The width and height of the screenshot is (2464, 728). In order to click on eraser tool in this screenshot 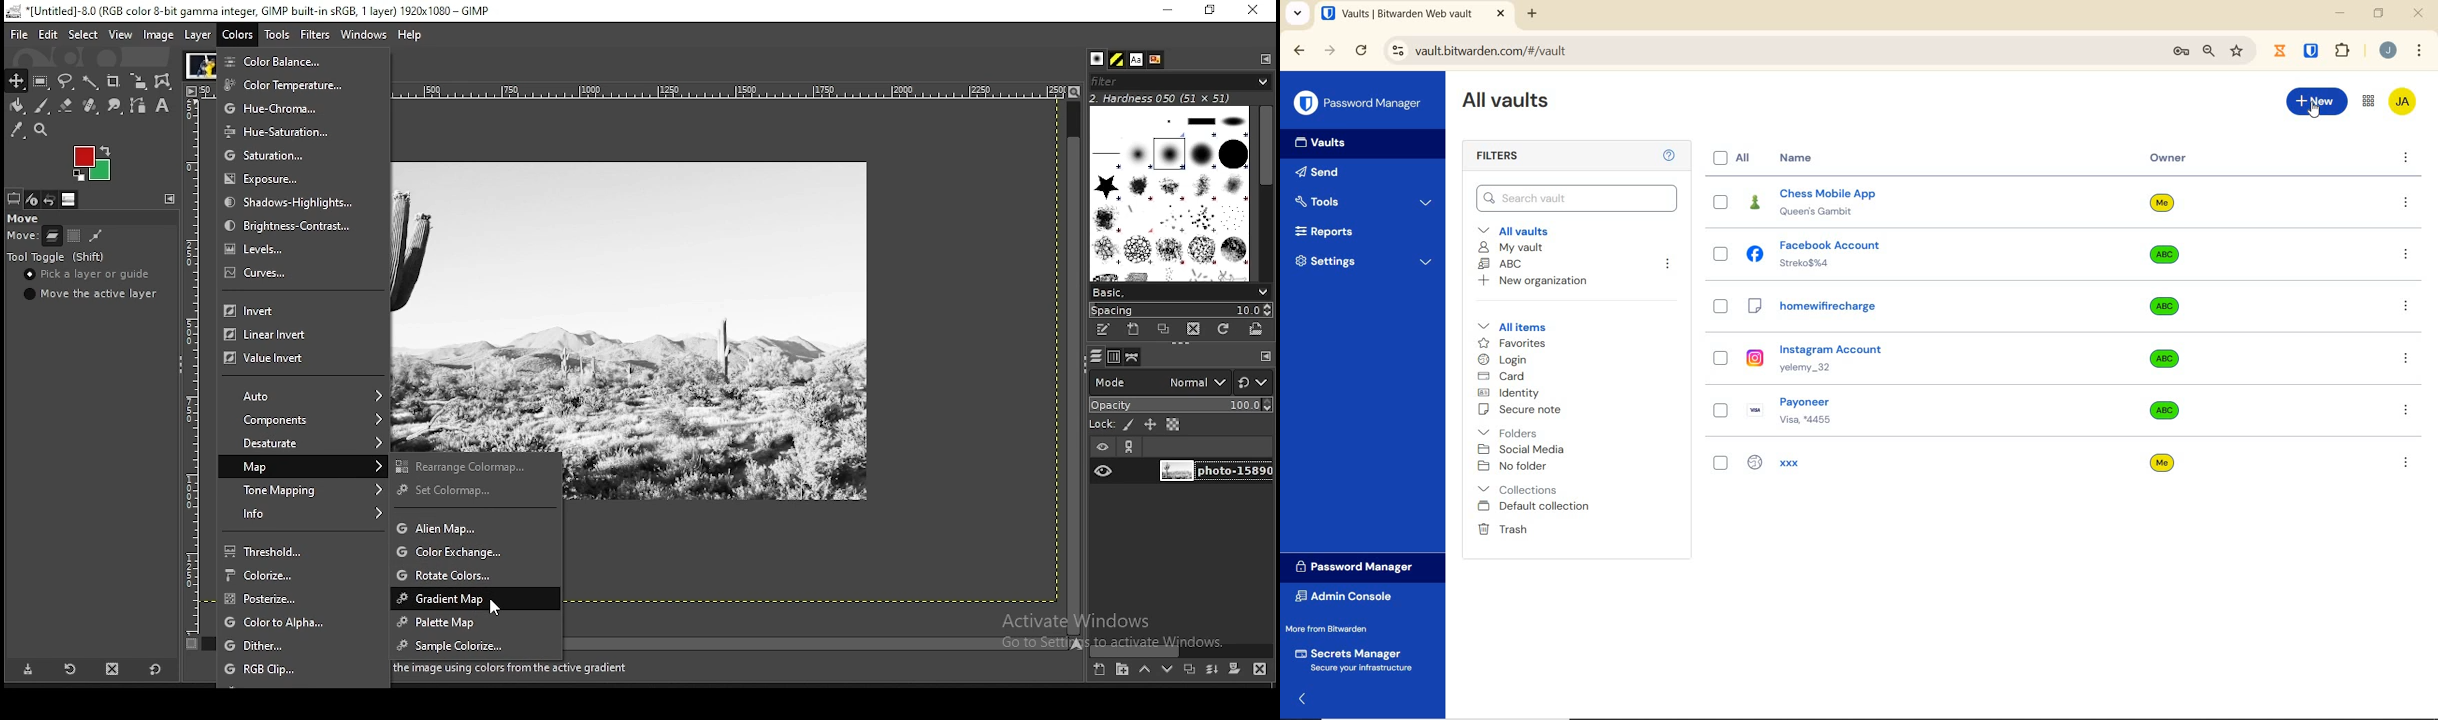, I will do `click(67, 106)`.